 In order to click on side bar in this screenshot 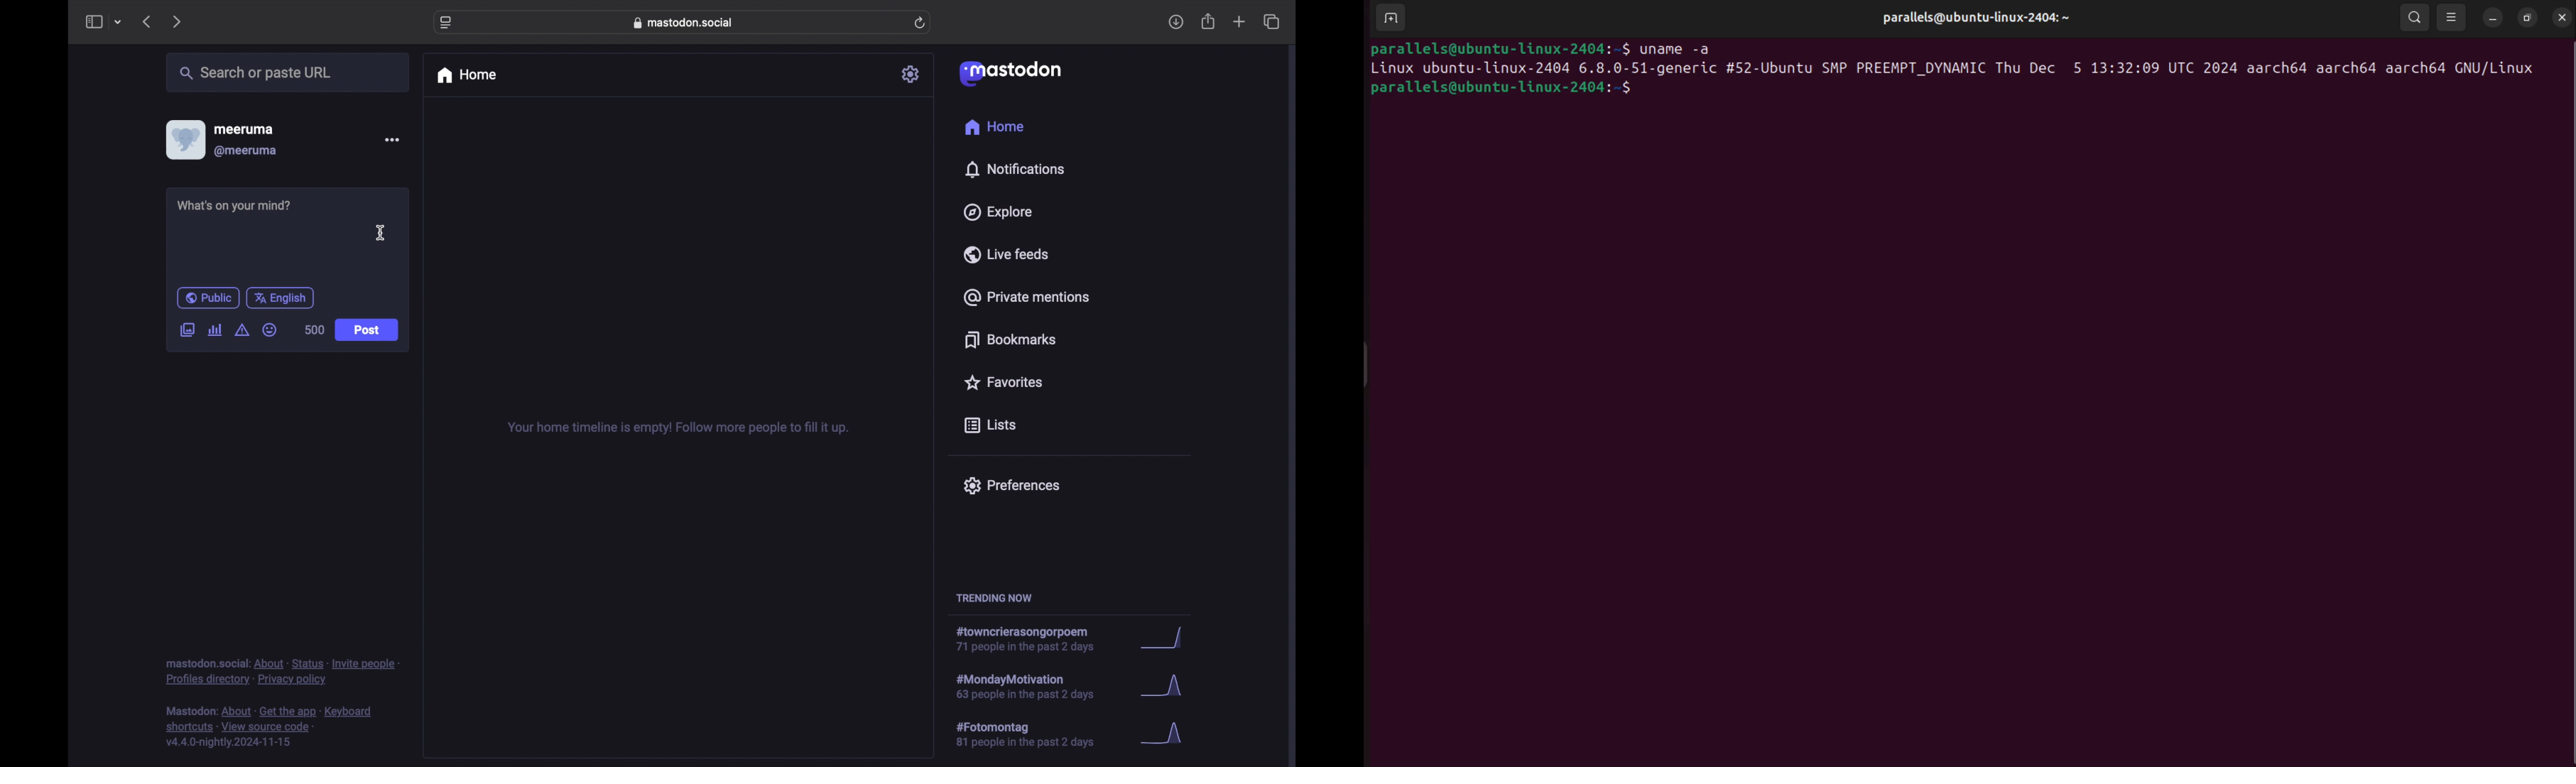, I will do `click(93, 21)`.